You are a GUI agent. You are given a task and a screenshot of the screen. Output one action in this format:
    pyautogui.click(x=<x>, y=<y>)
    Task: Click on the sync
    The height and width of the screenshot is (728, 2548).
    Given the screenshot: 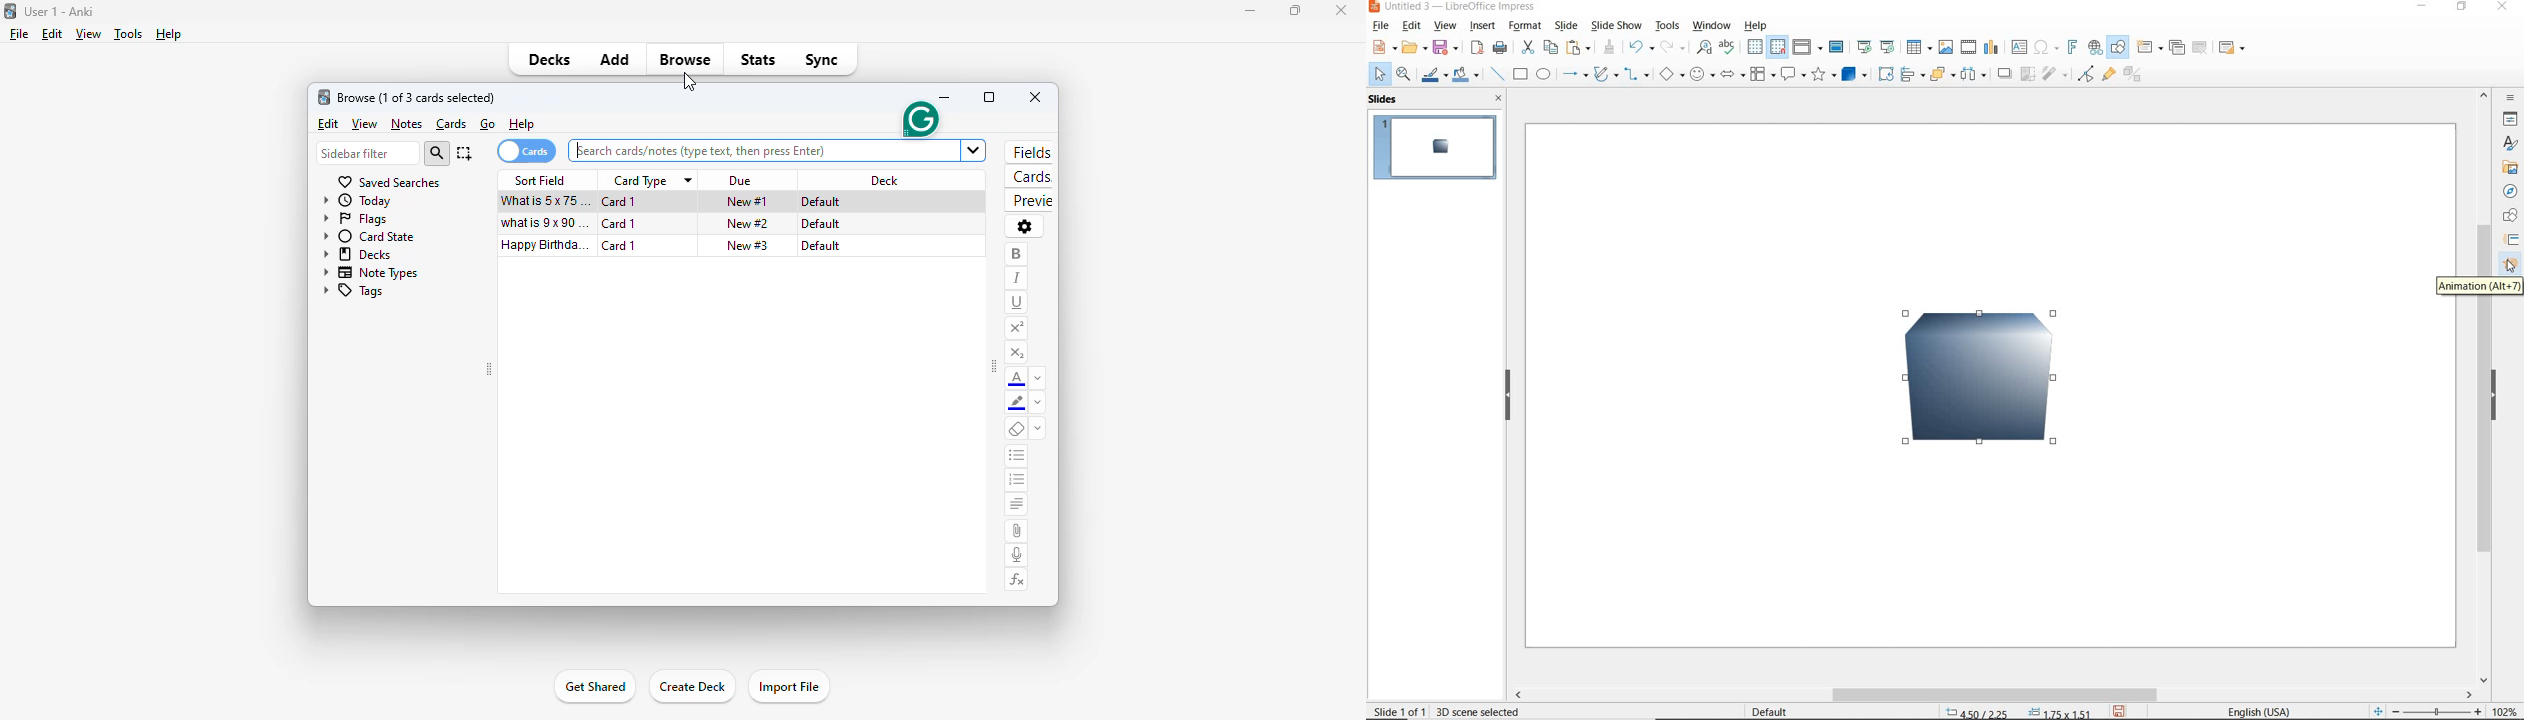 What is the action you would take?
    pyautogui.click(x=823, y=60)
    